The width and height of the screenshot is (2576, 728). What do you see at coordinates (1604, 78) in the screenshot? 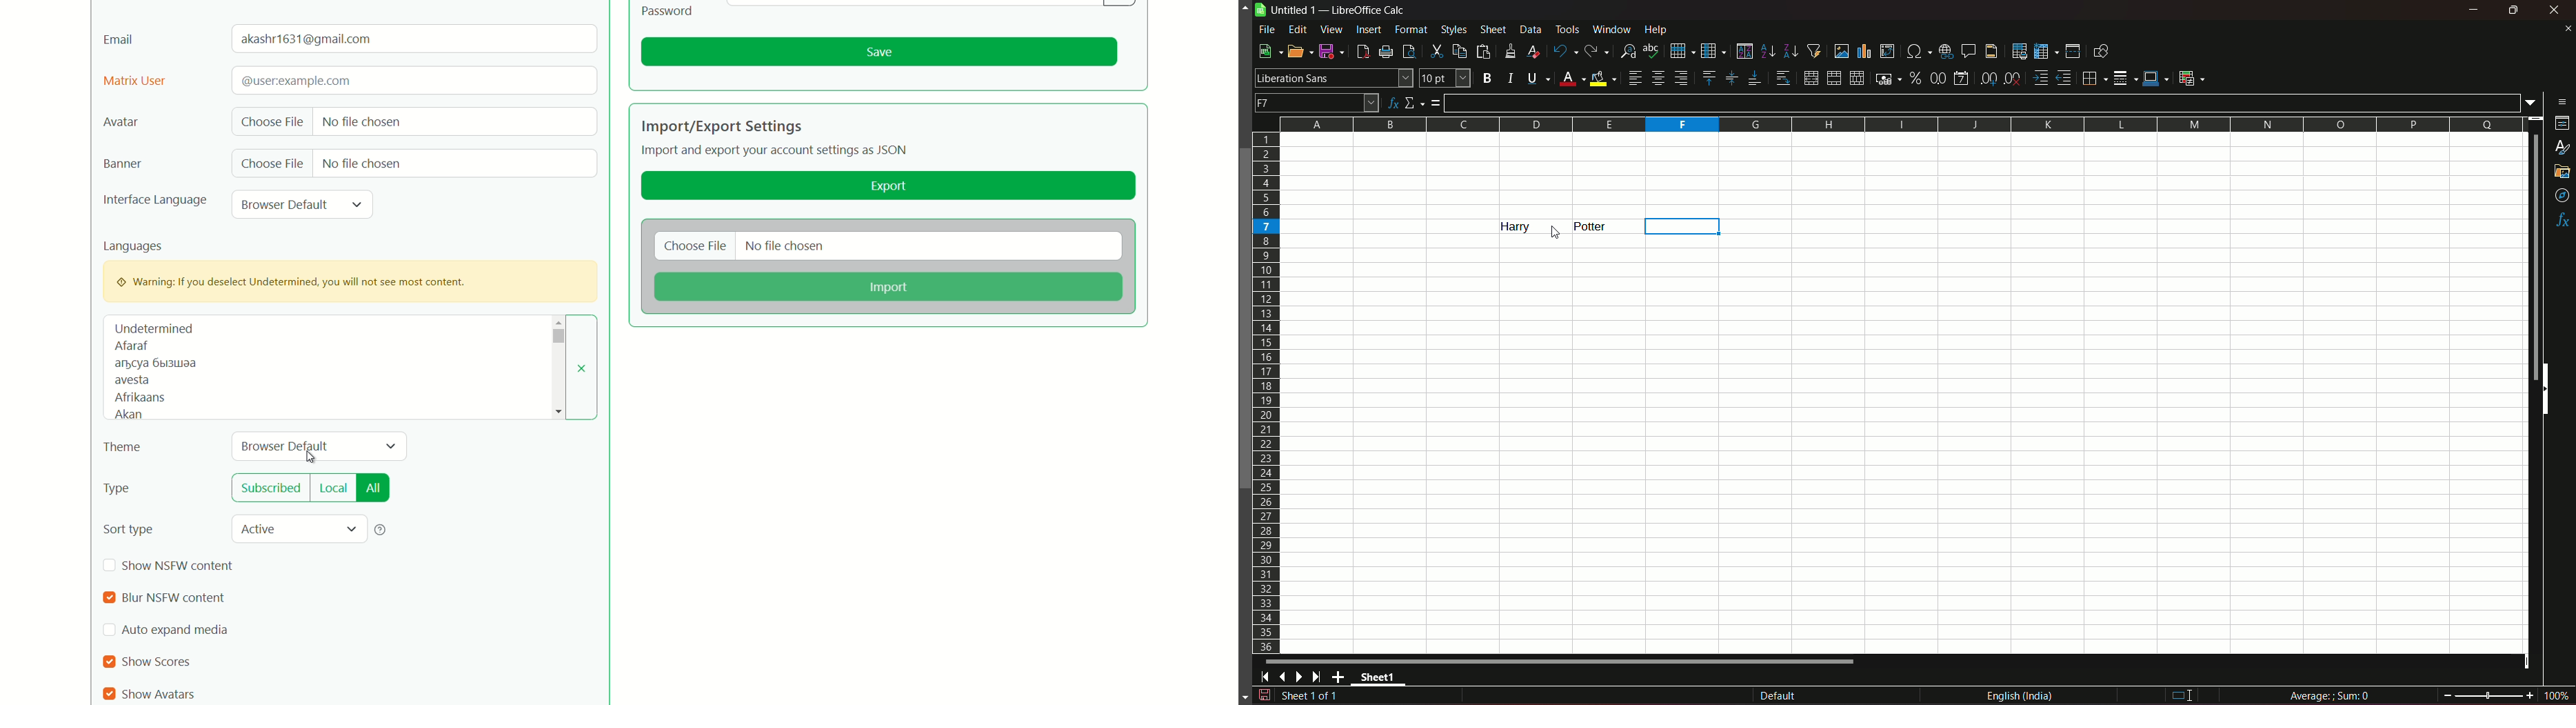
I see `background color` at bounding box center [1604, 78].